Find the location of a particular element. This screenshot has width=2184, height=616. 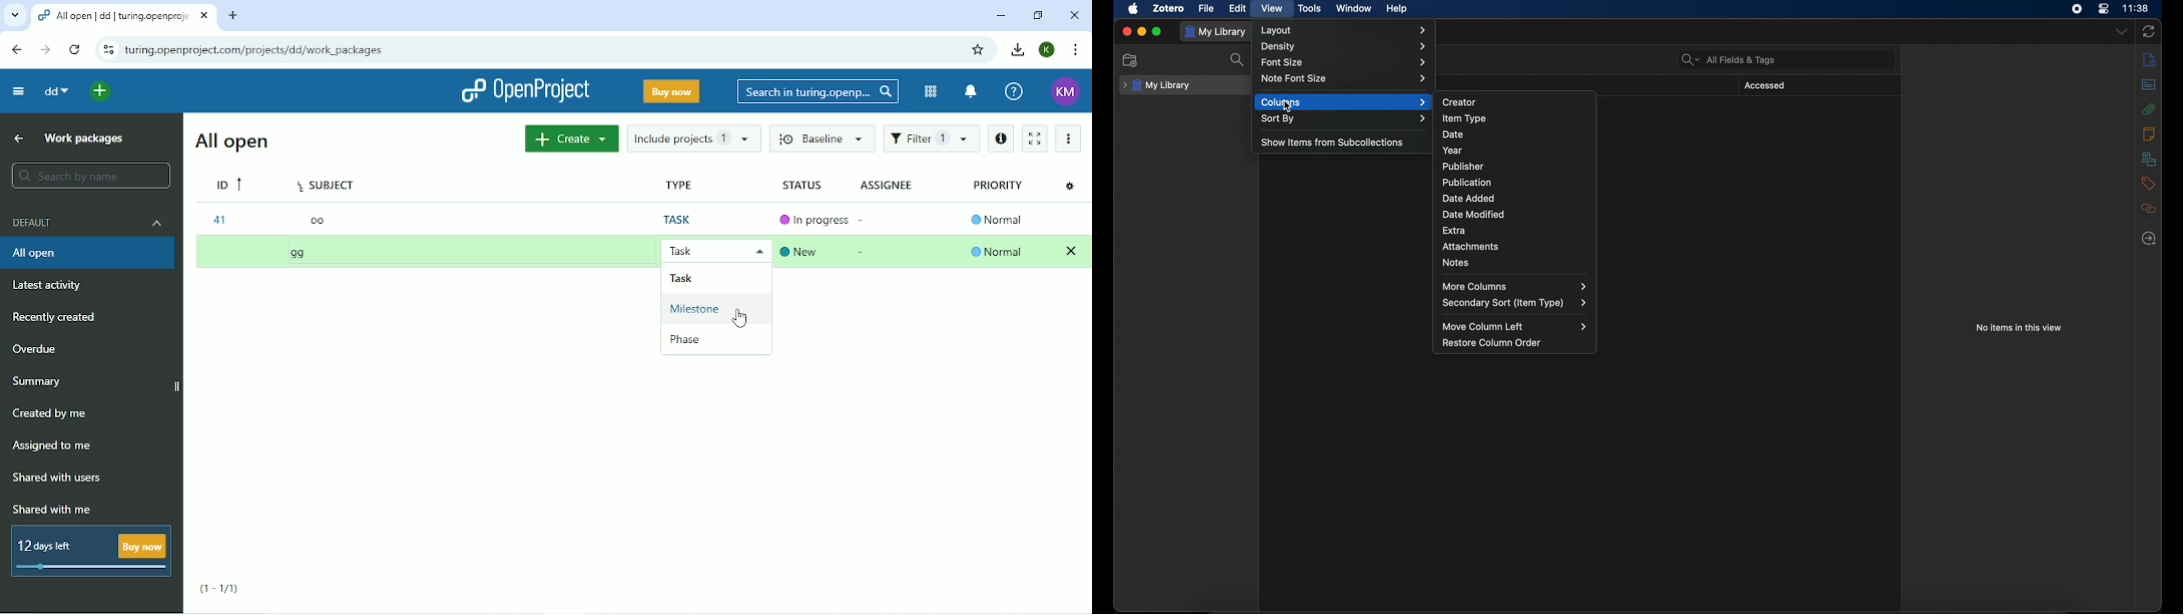

Overdue is located at coordinates (34, 347).